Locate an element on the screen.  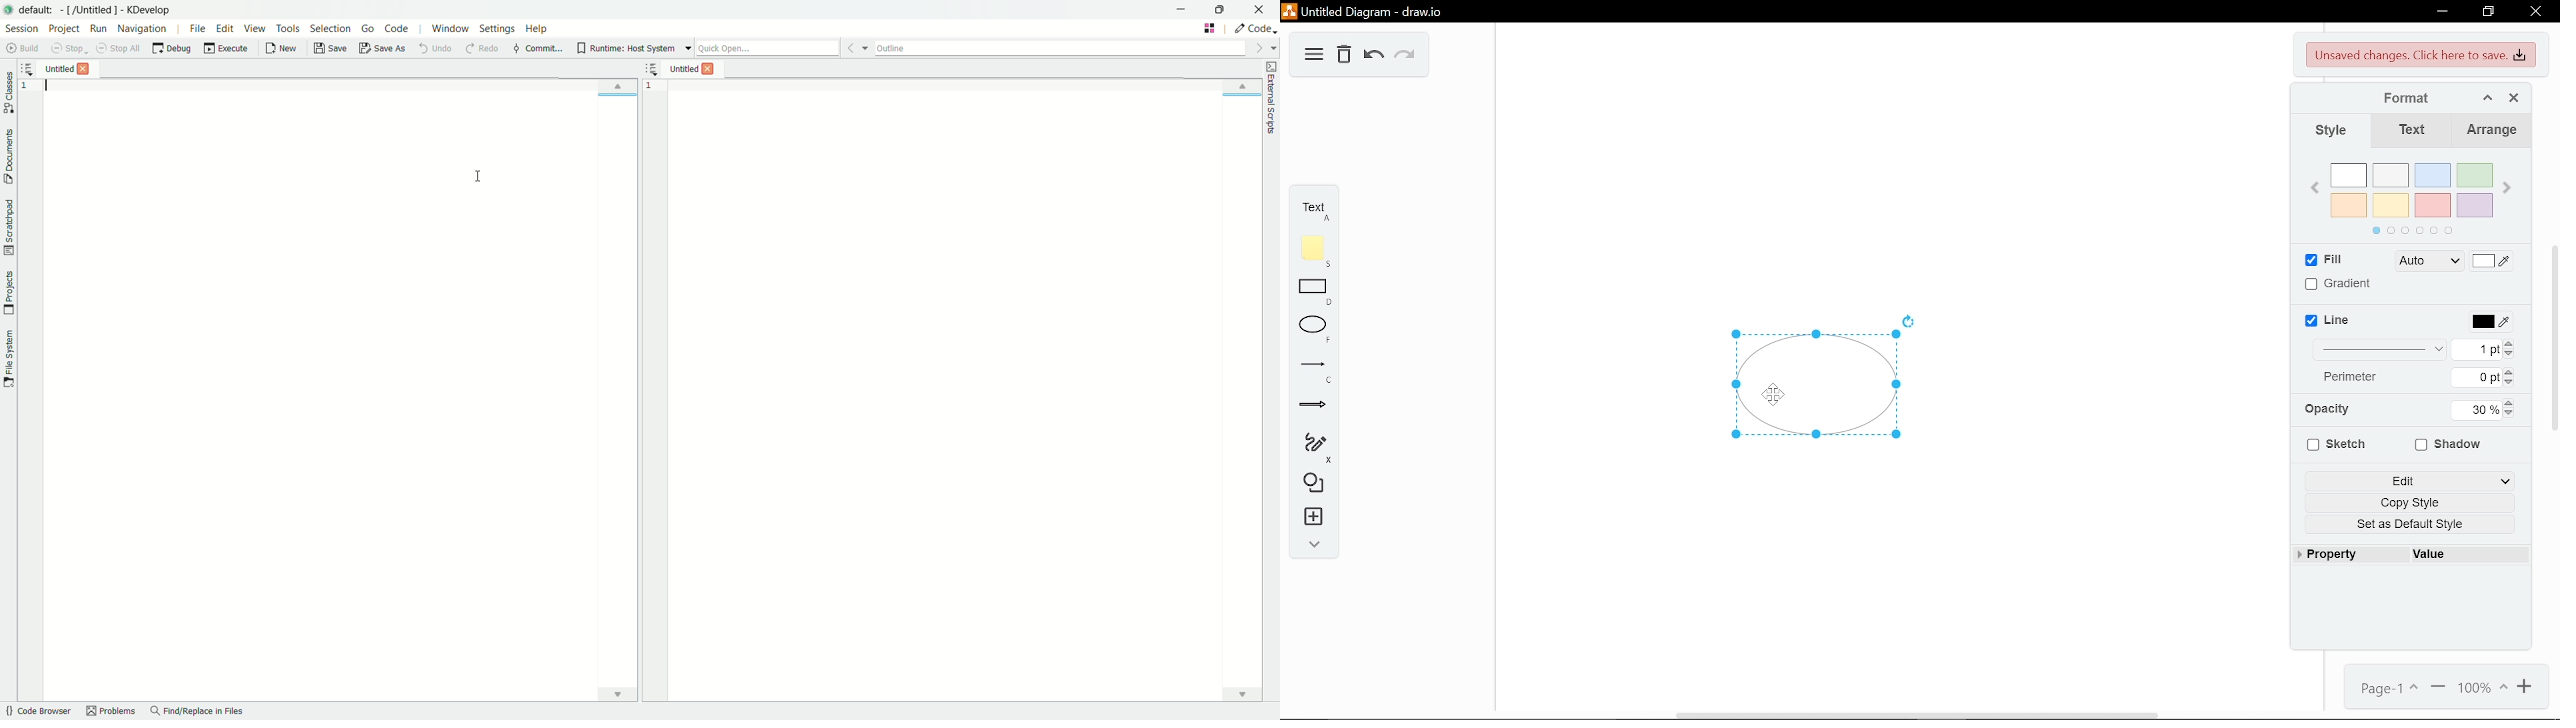
Close is located at coordinates (2516, 95).